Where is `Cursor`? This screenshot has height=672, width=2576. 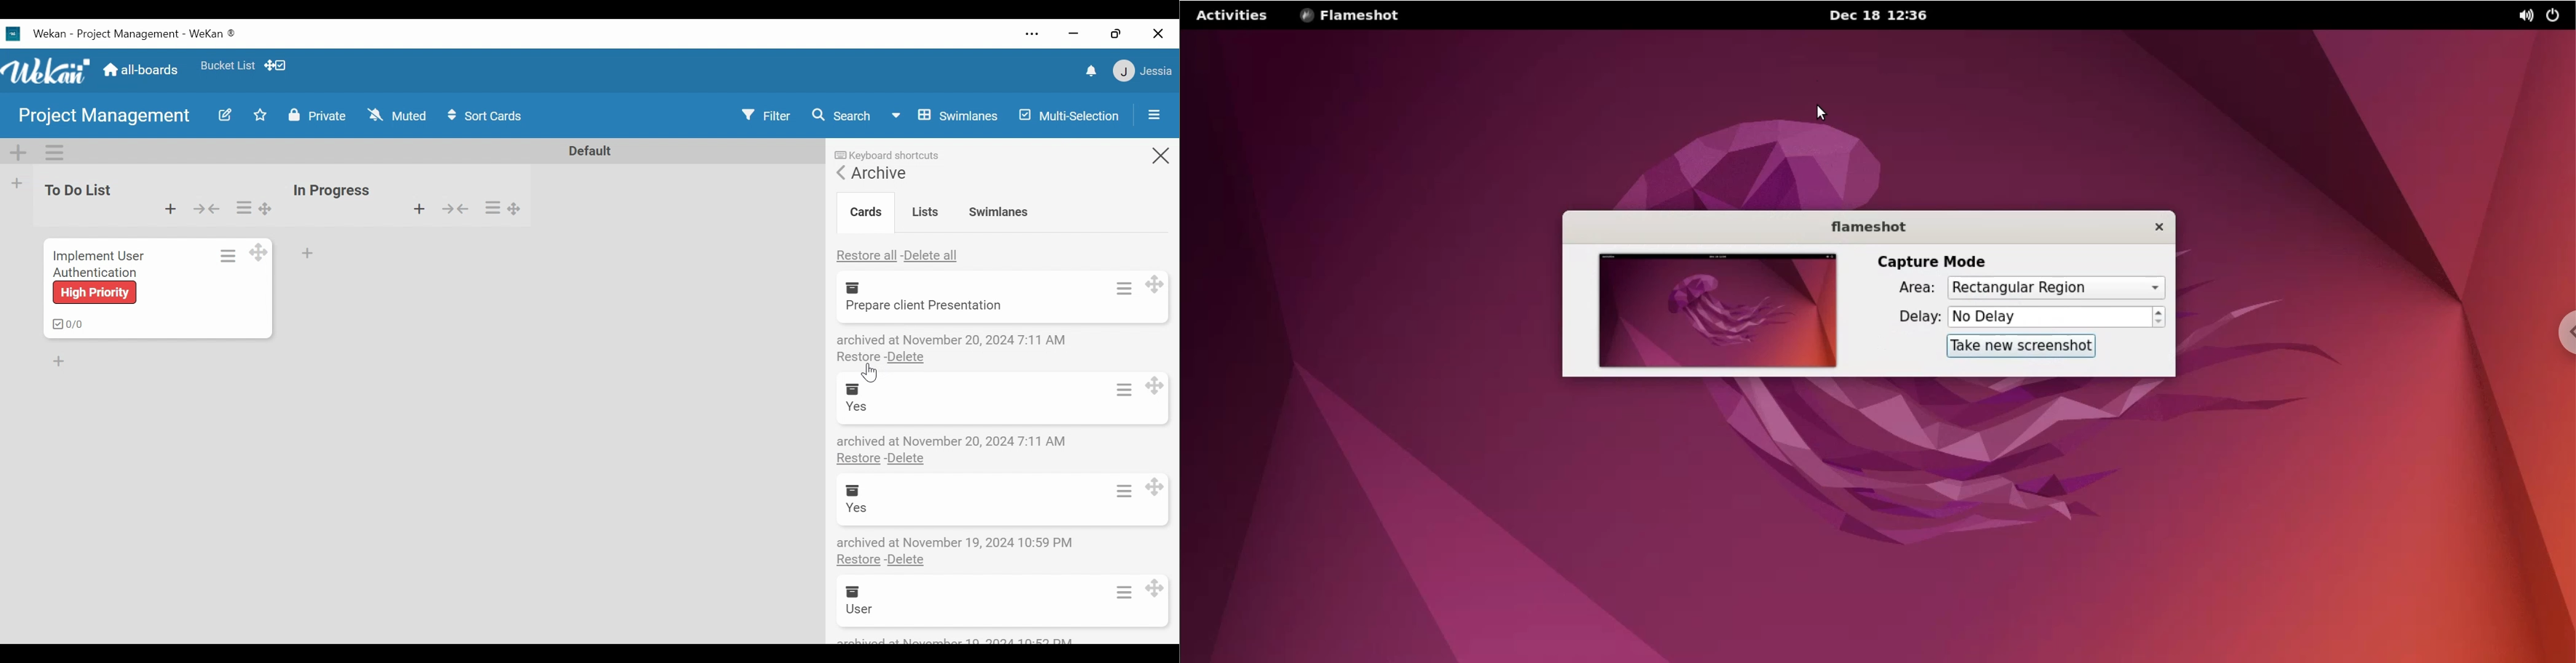
Cursor is located at coordinates (869, 374).